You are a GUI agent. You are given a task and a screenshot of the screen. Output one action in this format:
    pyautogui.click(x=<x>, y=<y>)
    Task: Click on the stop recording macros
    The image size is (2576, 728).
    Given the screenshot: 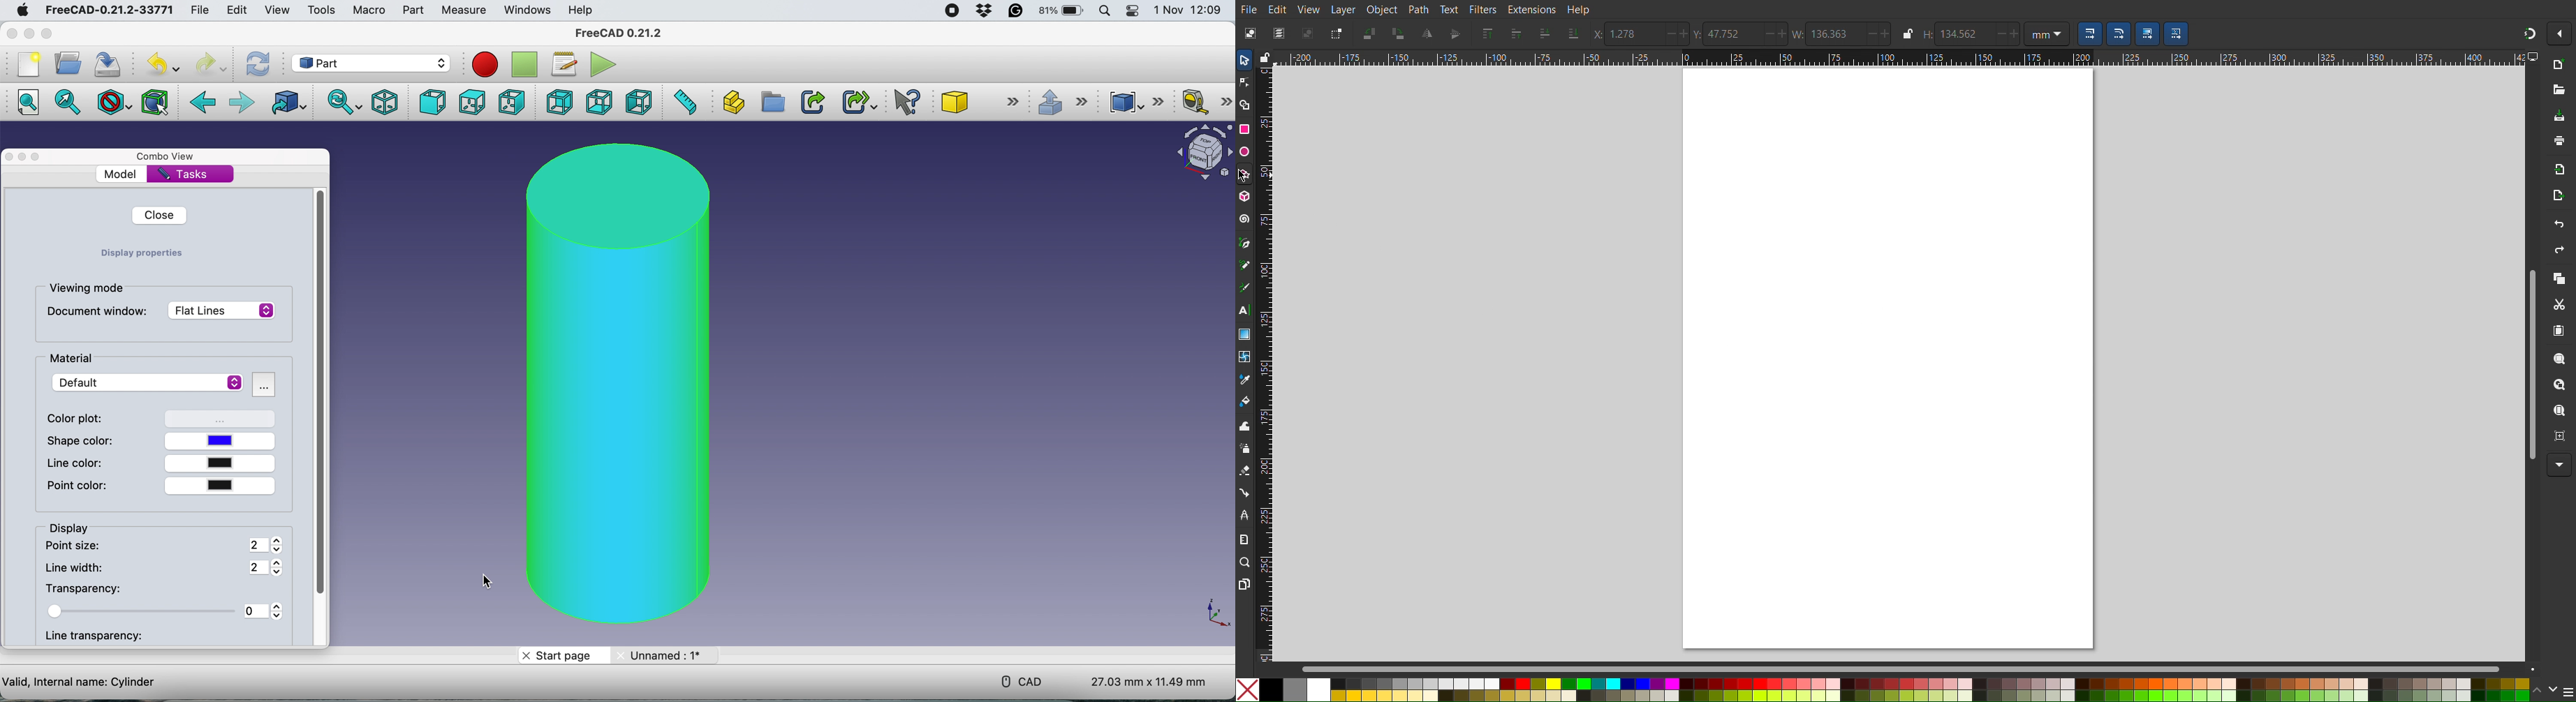 What is the action you would take?
    pyautogui.click(x=524, y=65)
    